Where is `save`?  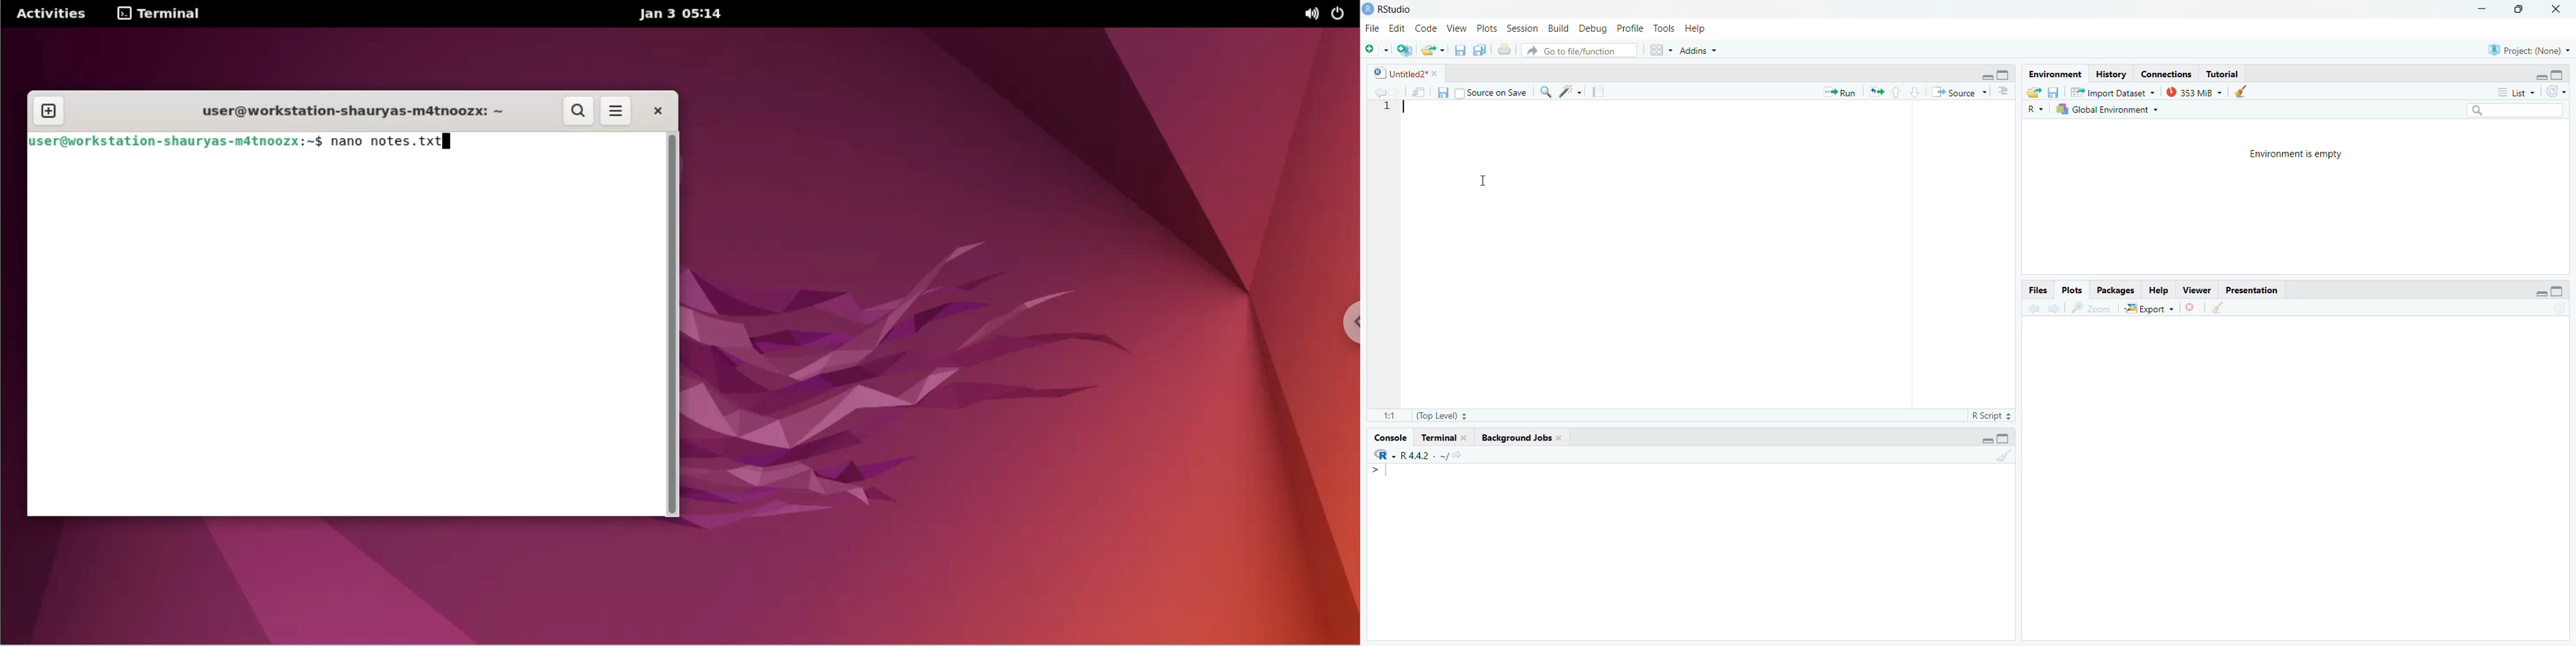 save is located at coordinates (2055, 92).